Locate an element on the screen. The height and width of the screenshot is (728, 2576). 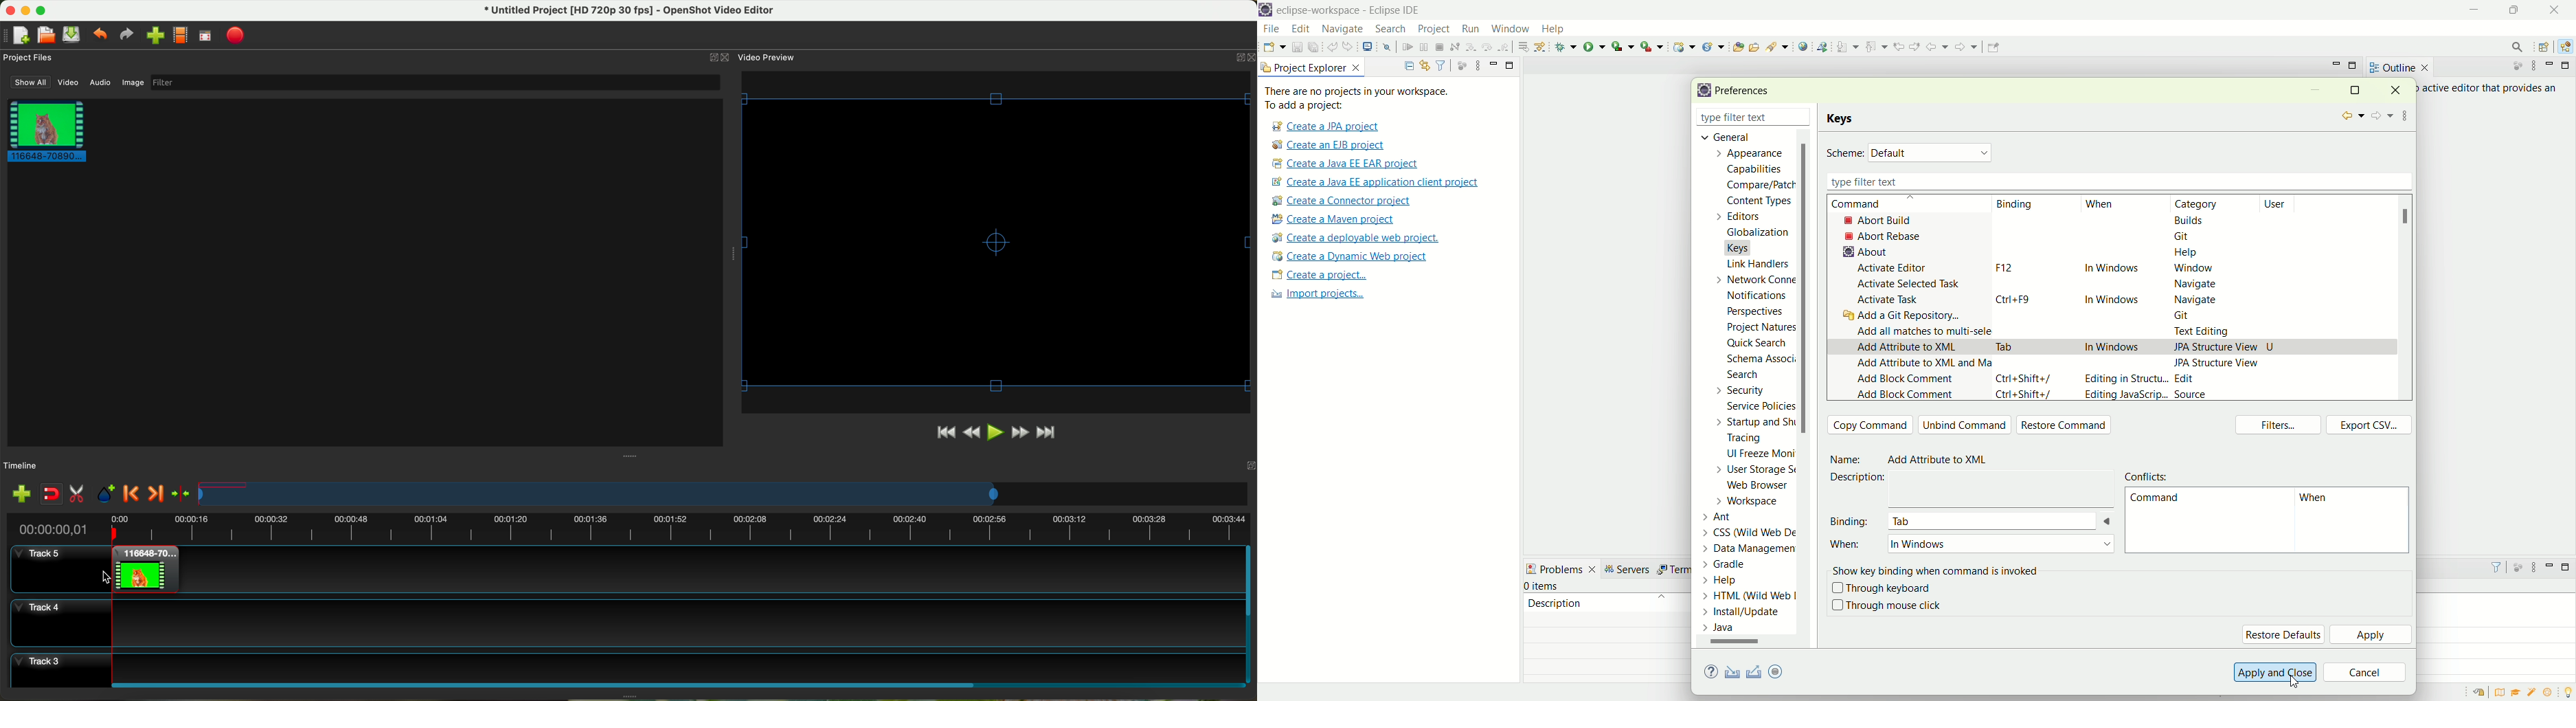
activate selected task is located at coordinates (1910, 283).